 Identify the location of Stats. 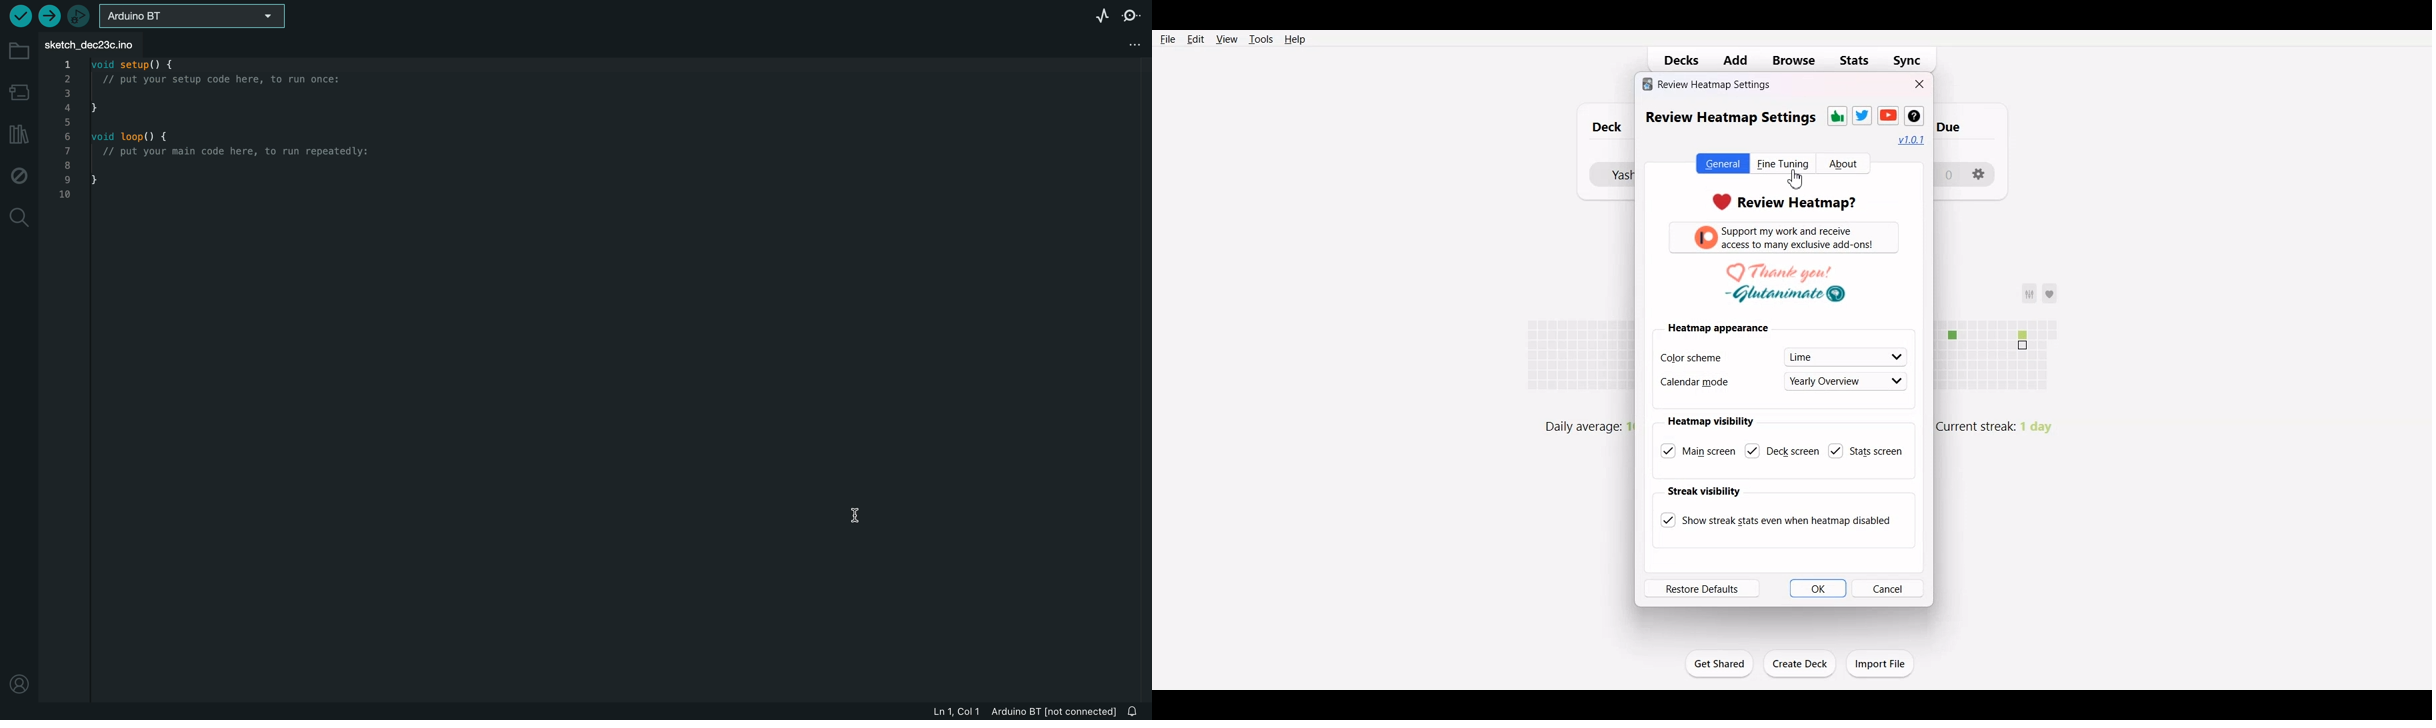
(1855, 60).